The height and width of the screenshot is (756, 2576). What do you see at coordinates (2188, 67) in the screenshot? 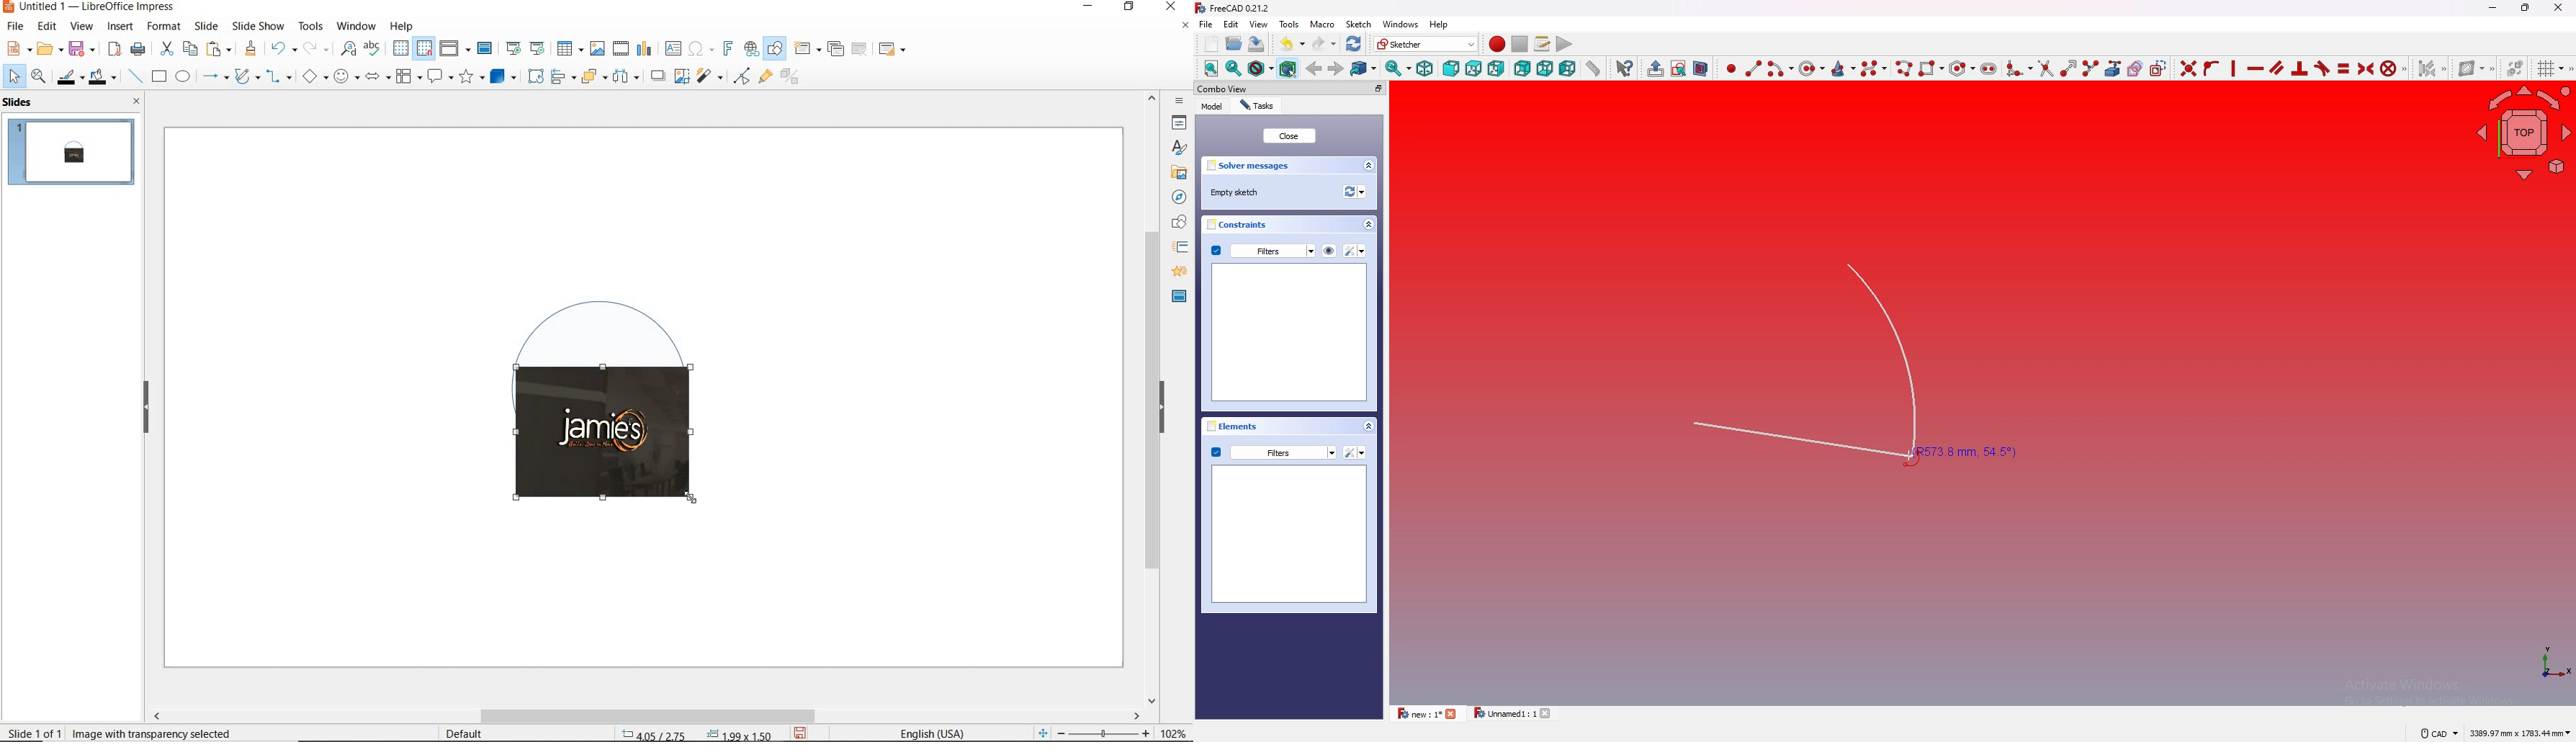
I see `constraint coincident` at bounding box center [2188, 67].